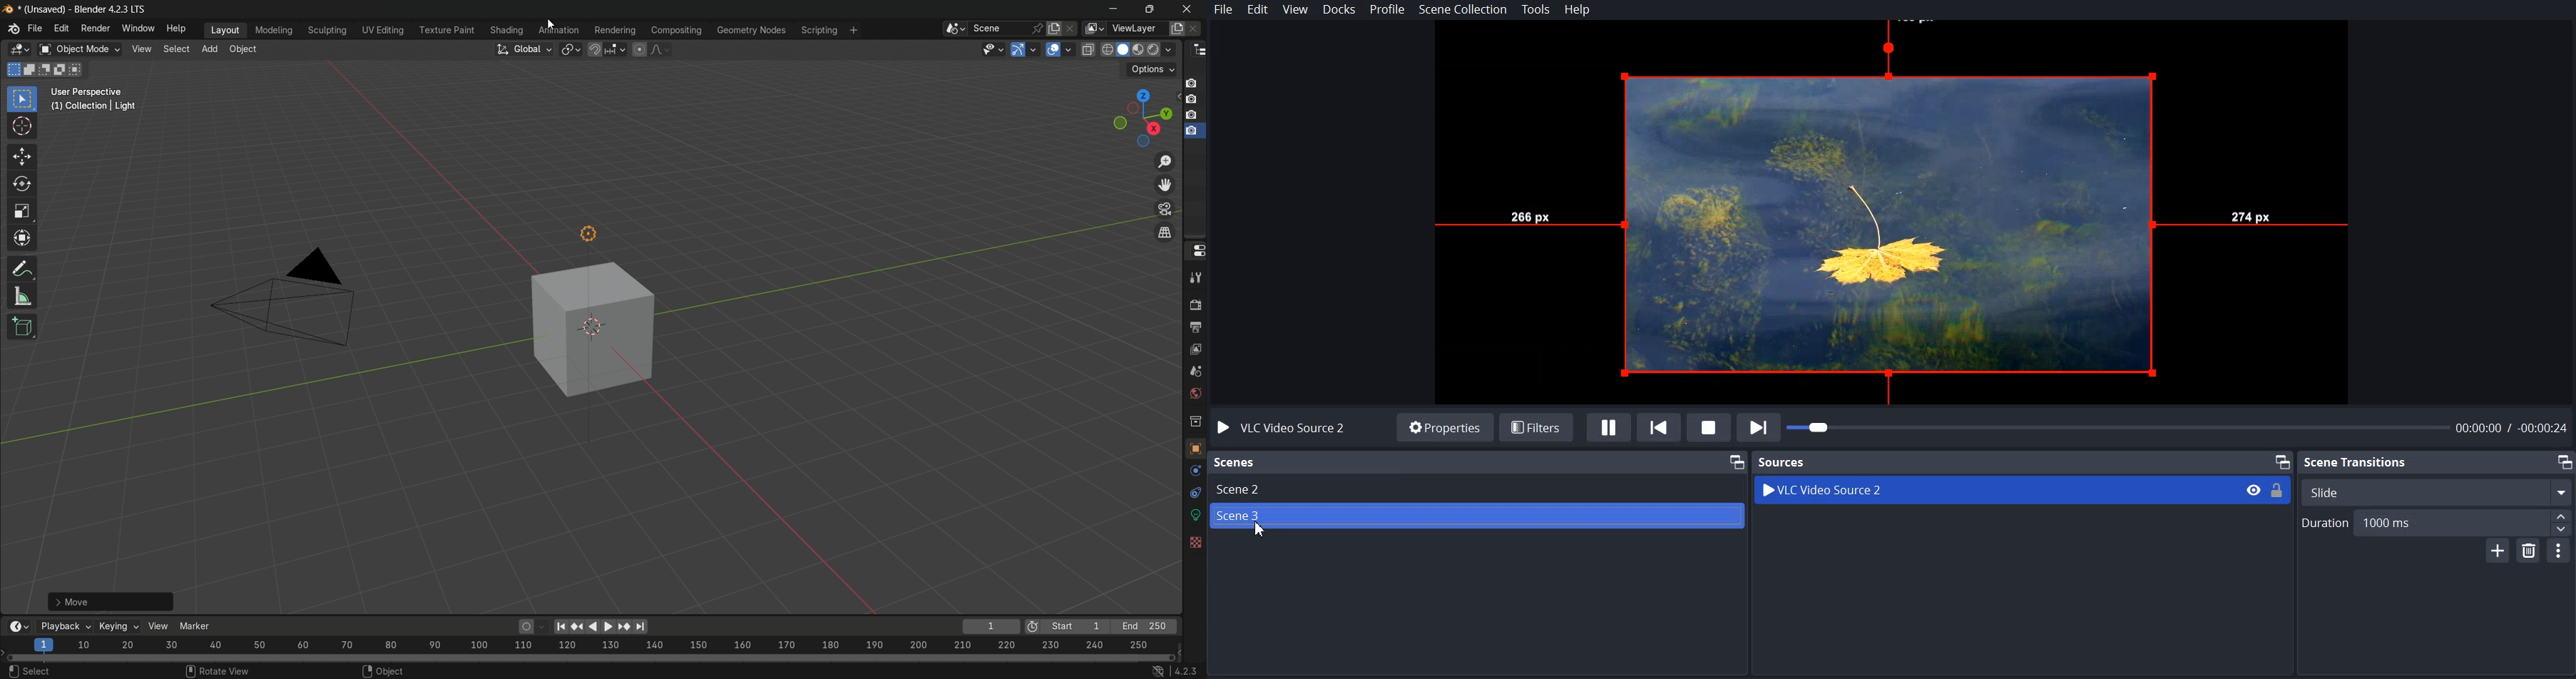 The image size is (2576, 700). Describe the element at coordinates (1478, 462) in the screenshot. I see `Text 1` at that location.